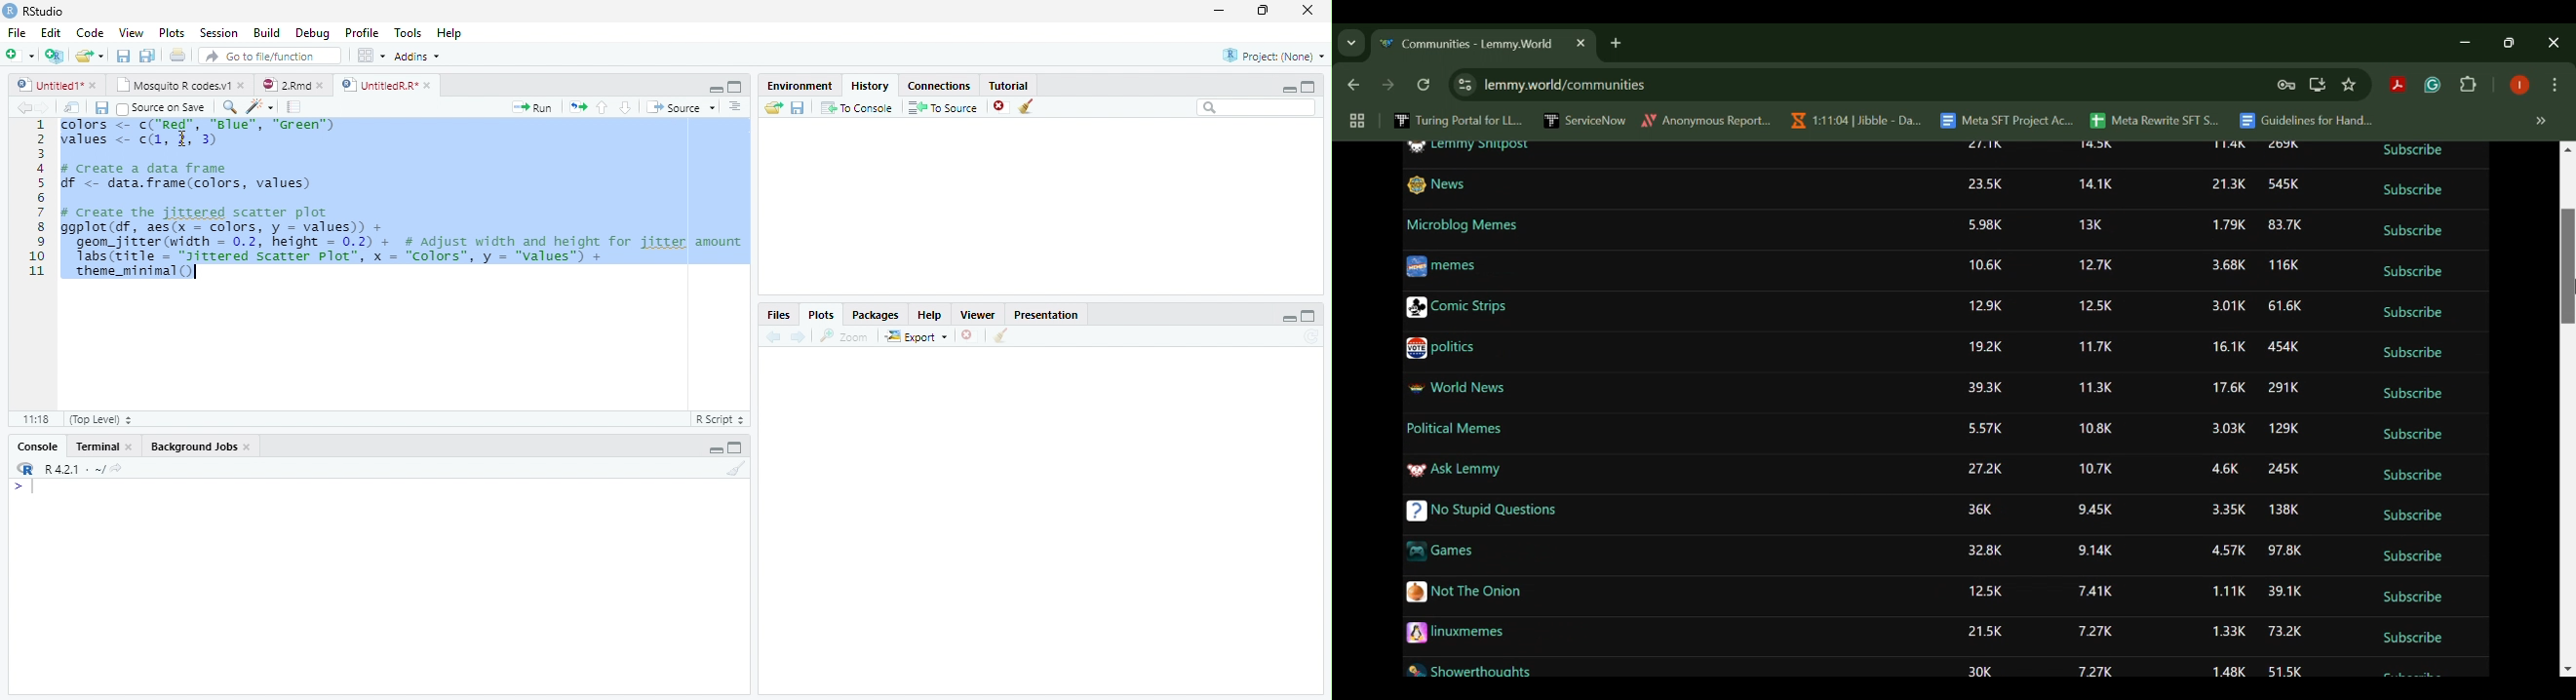  What do you see at coordinates (118, 468) in the screenshot?
I see `View the current working directory` at bounding box center [118, 468].